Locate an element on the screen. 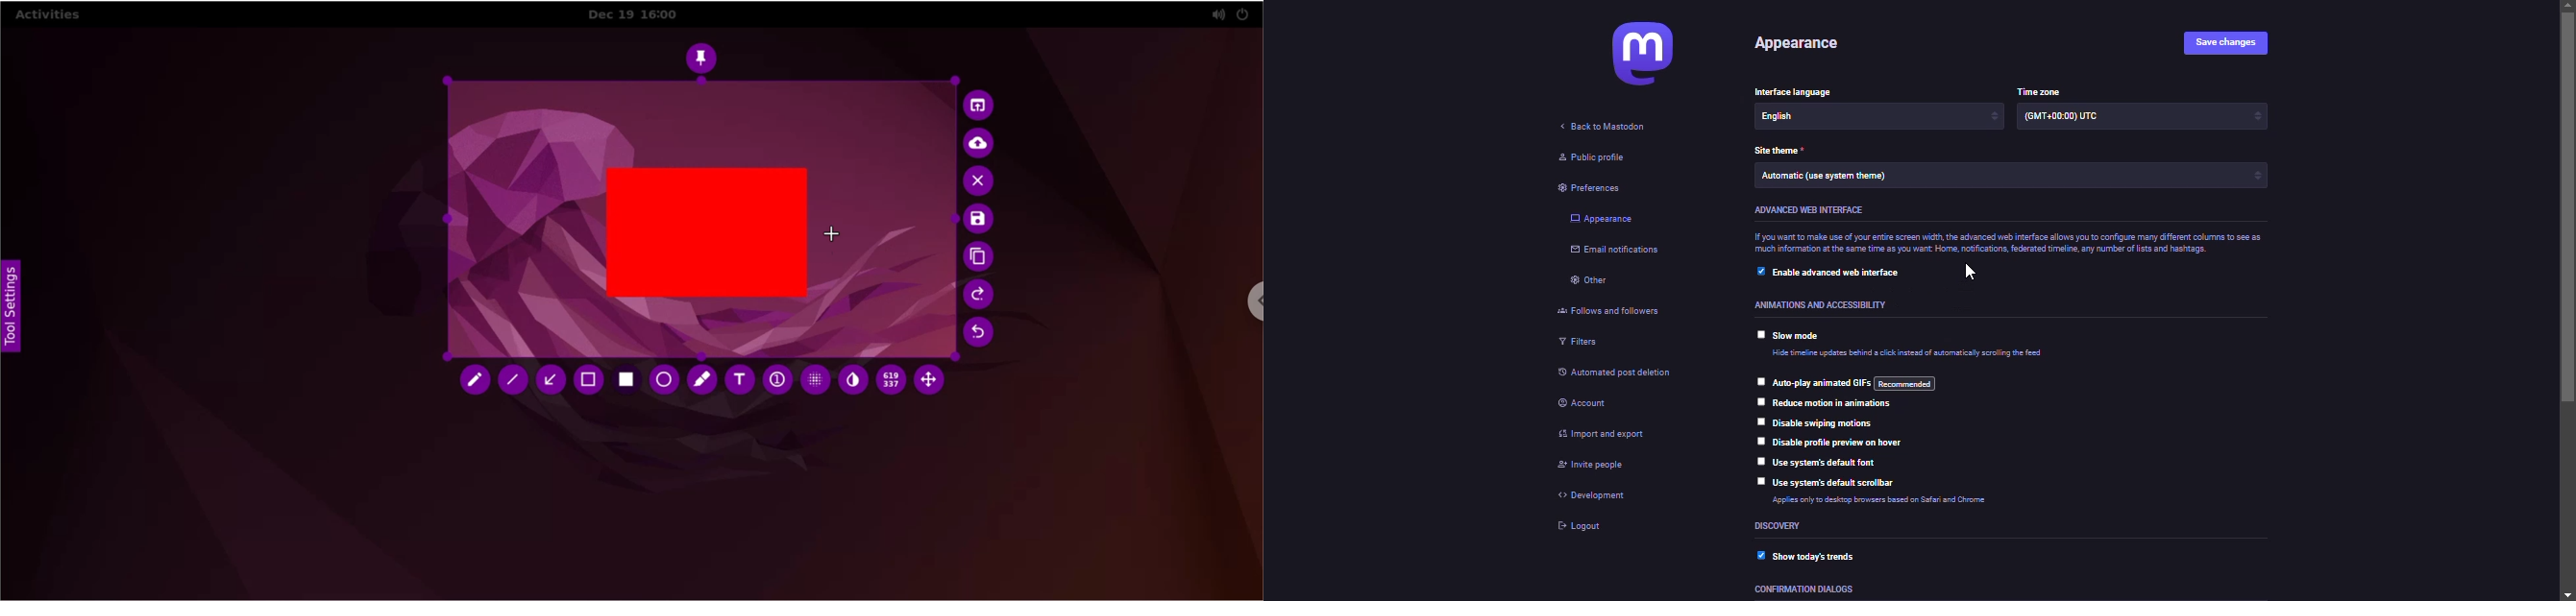 The height and width of the screenshot is (616, 2576). click to select is located at coordinates (1758, 401).